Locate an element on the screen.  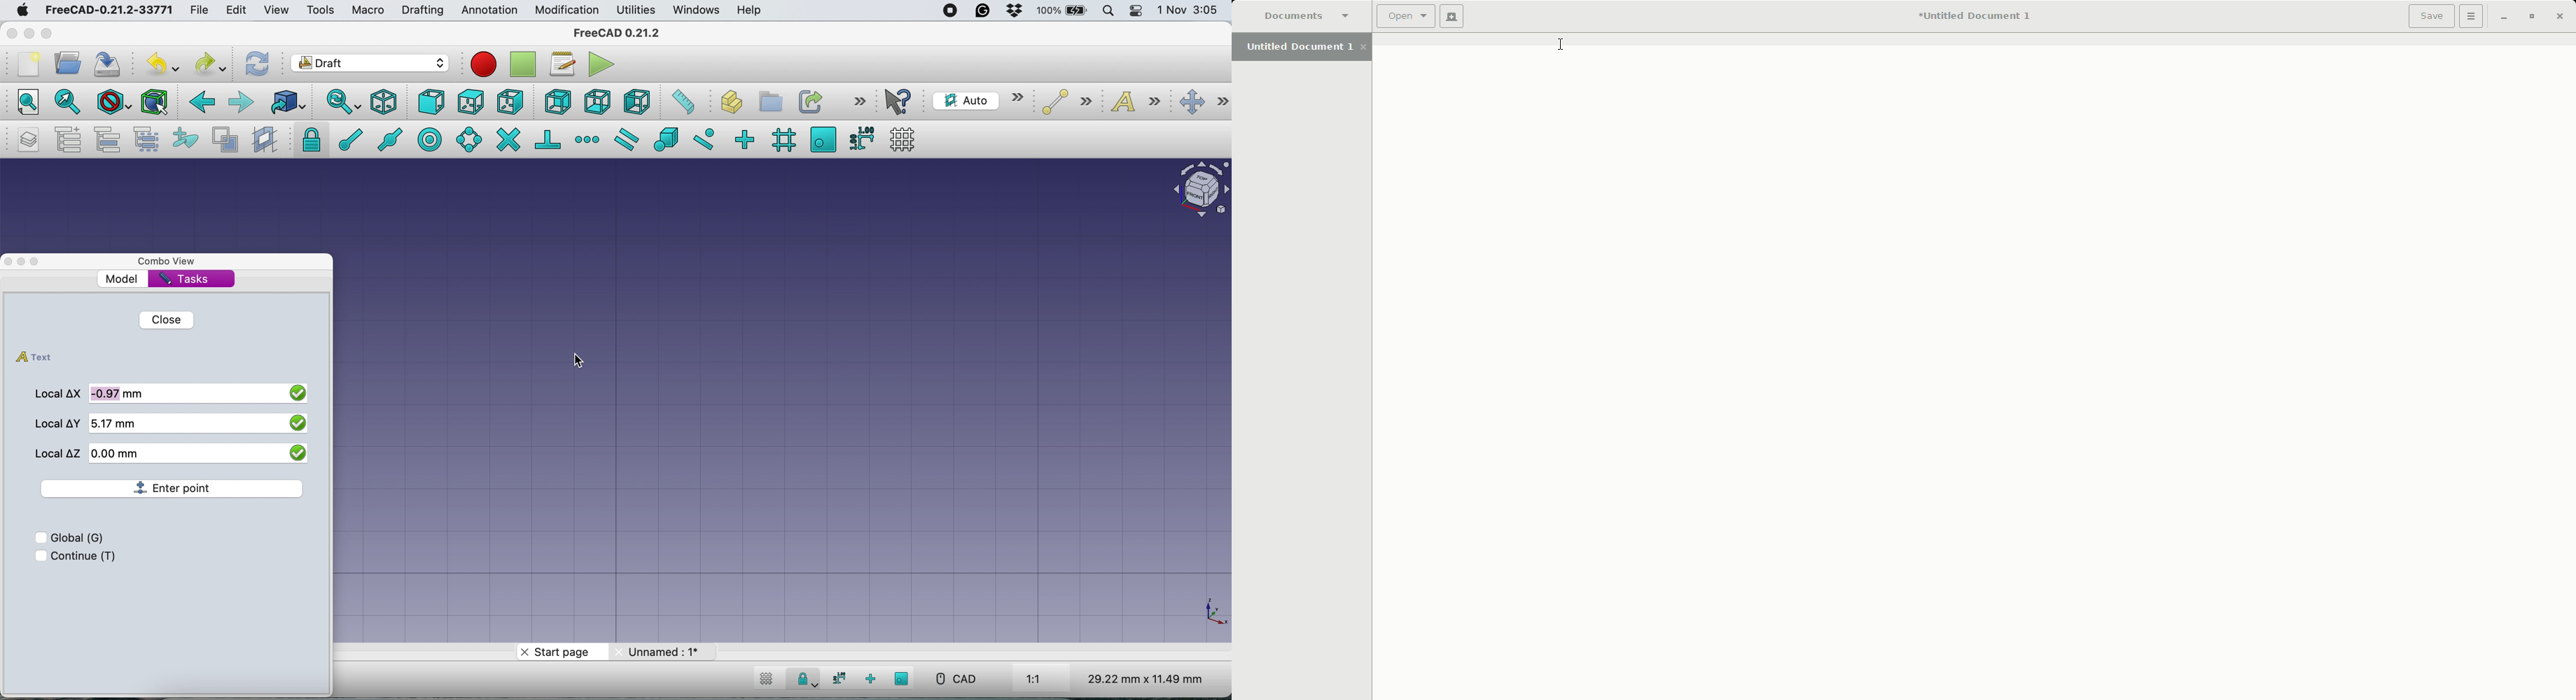
annotation is located at coordinates (487, 11).